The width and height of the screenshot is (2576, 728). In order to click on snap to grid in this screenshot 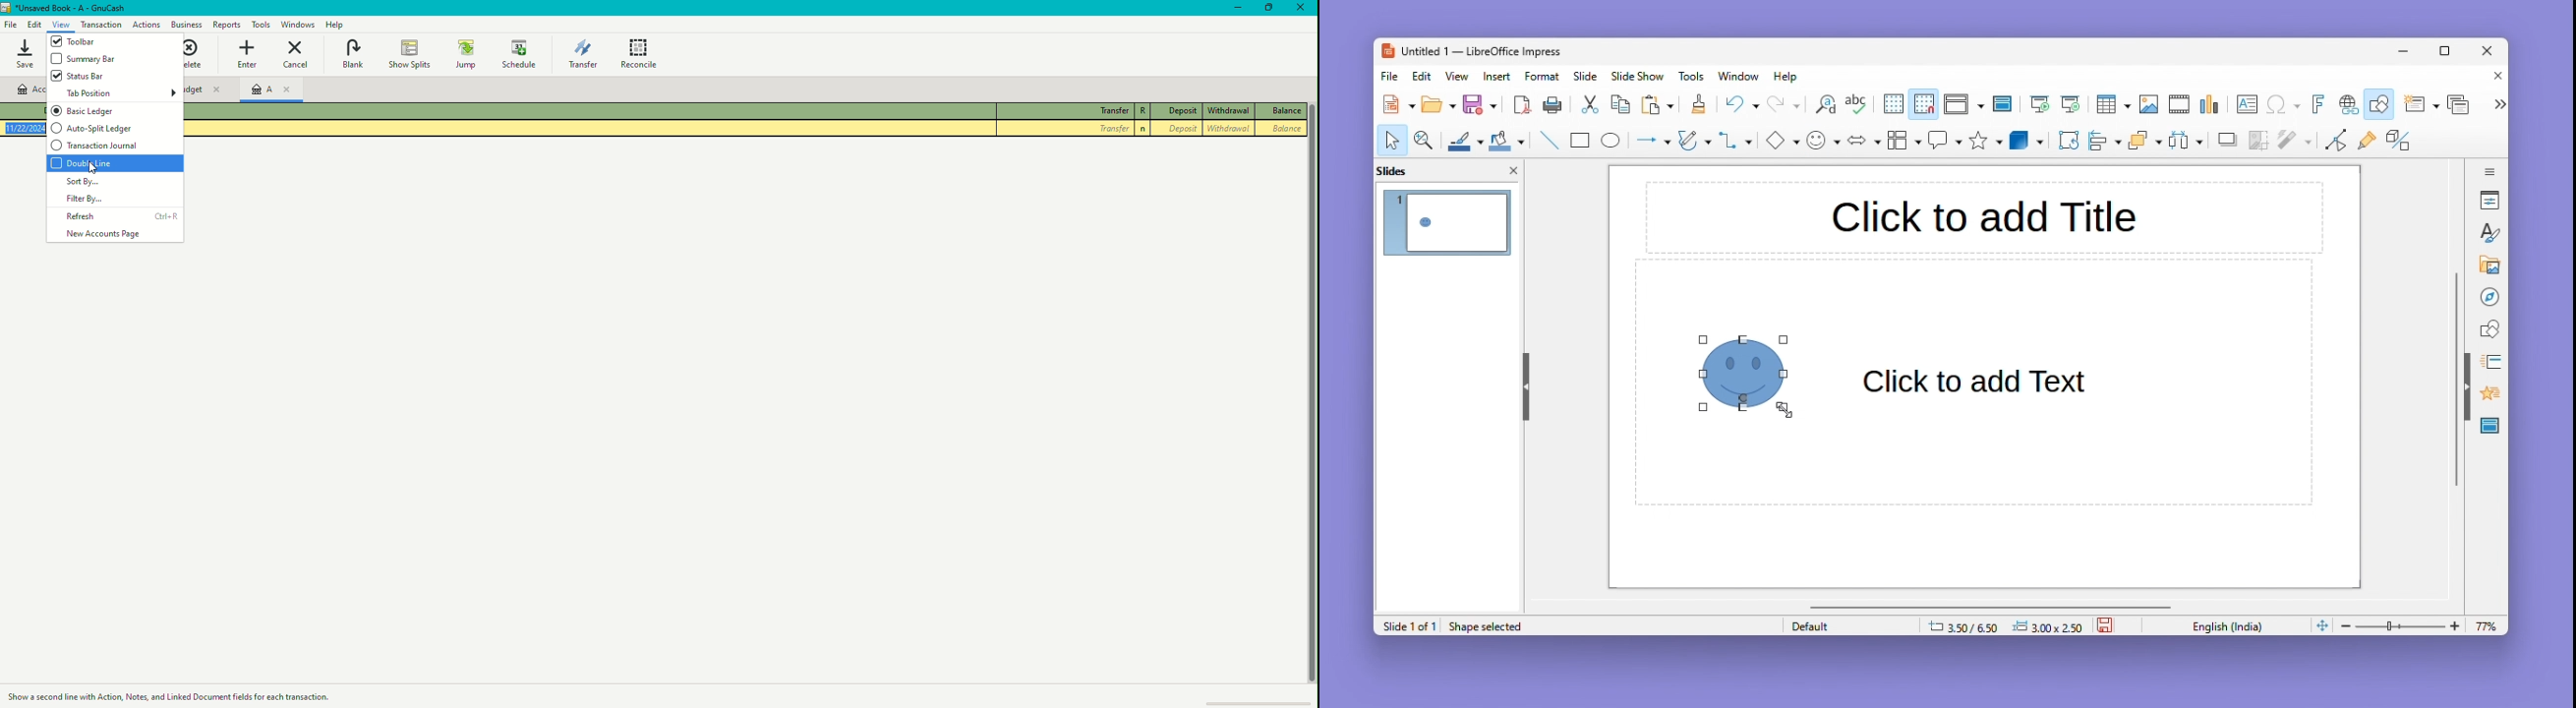, I will do `click(1923, 104)`.